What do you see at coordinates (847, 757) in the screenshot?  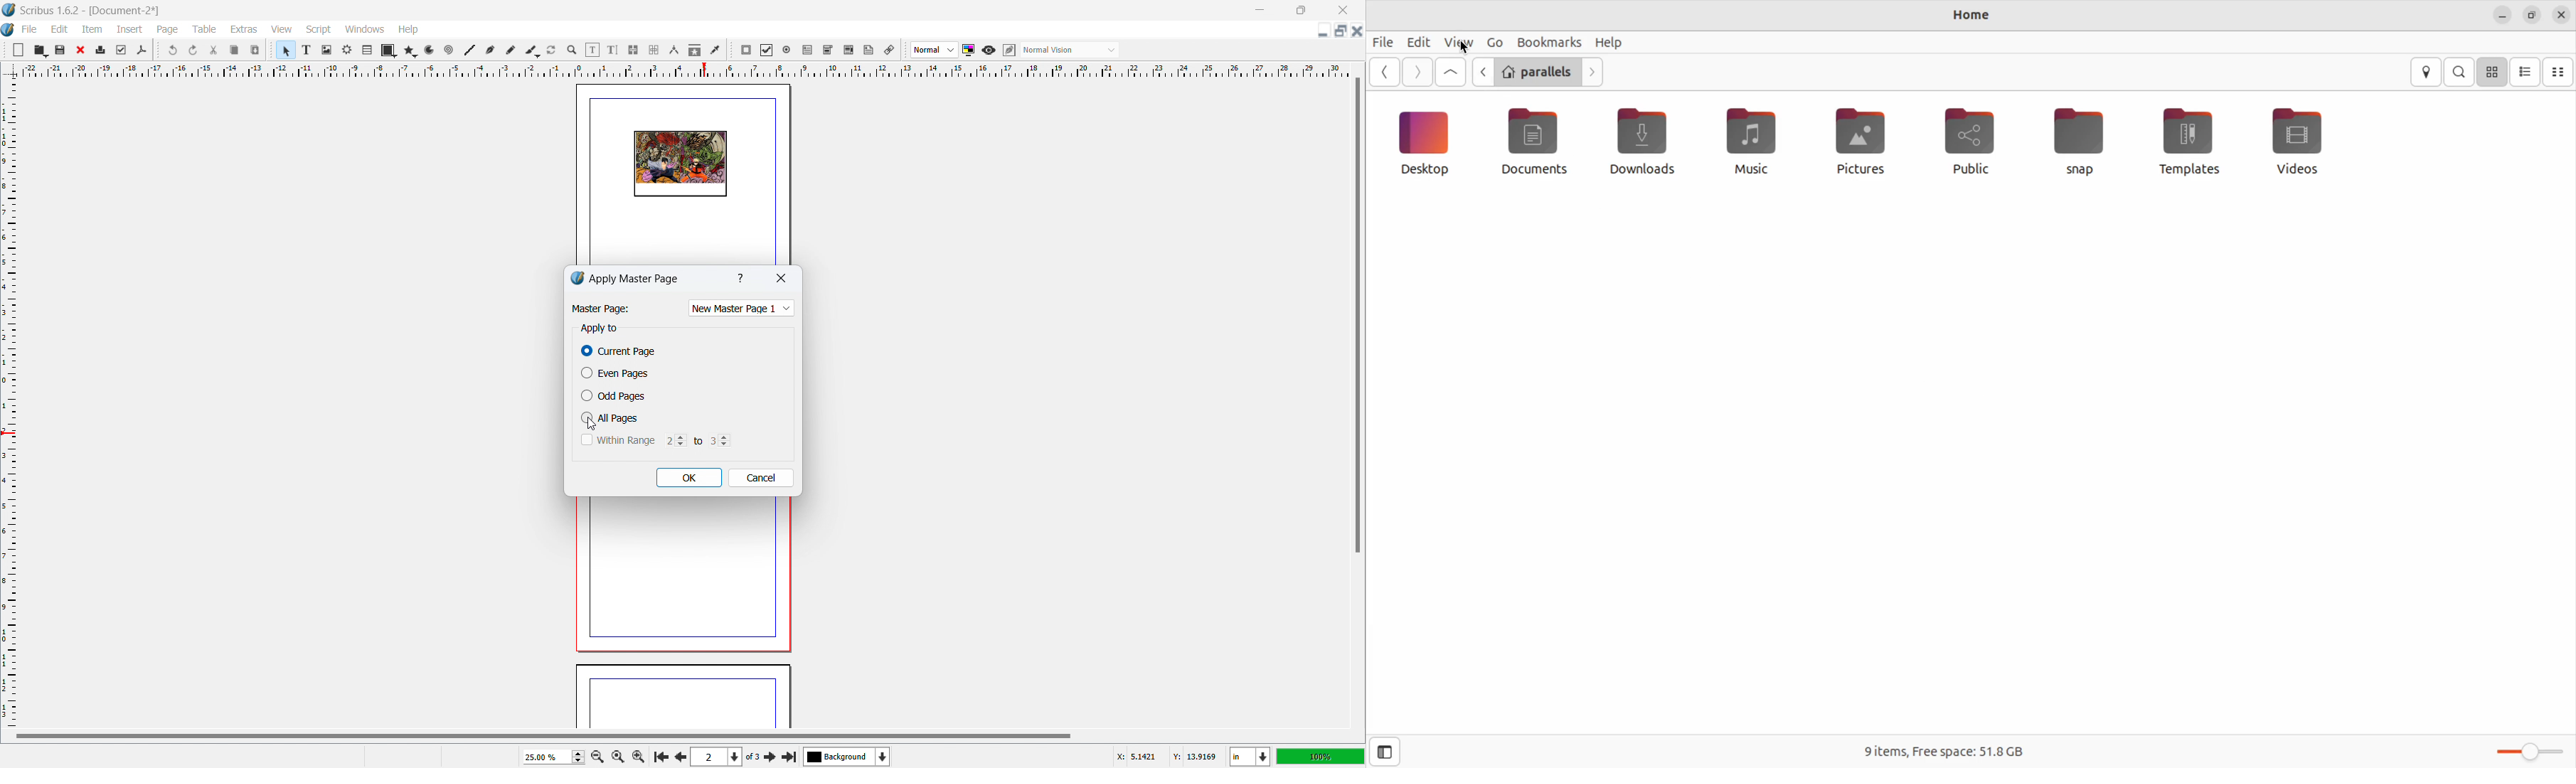 I see `select the current layer` at bounding box center [847, 757].